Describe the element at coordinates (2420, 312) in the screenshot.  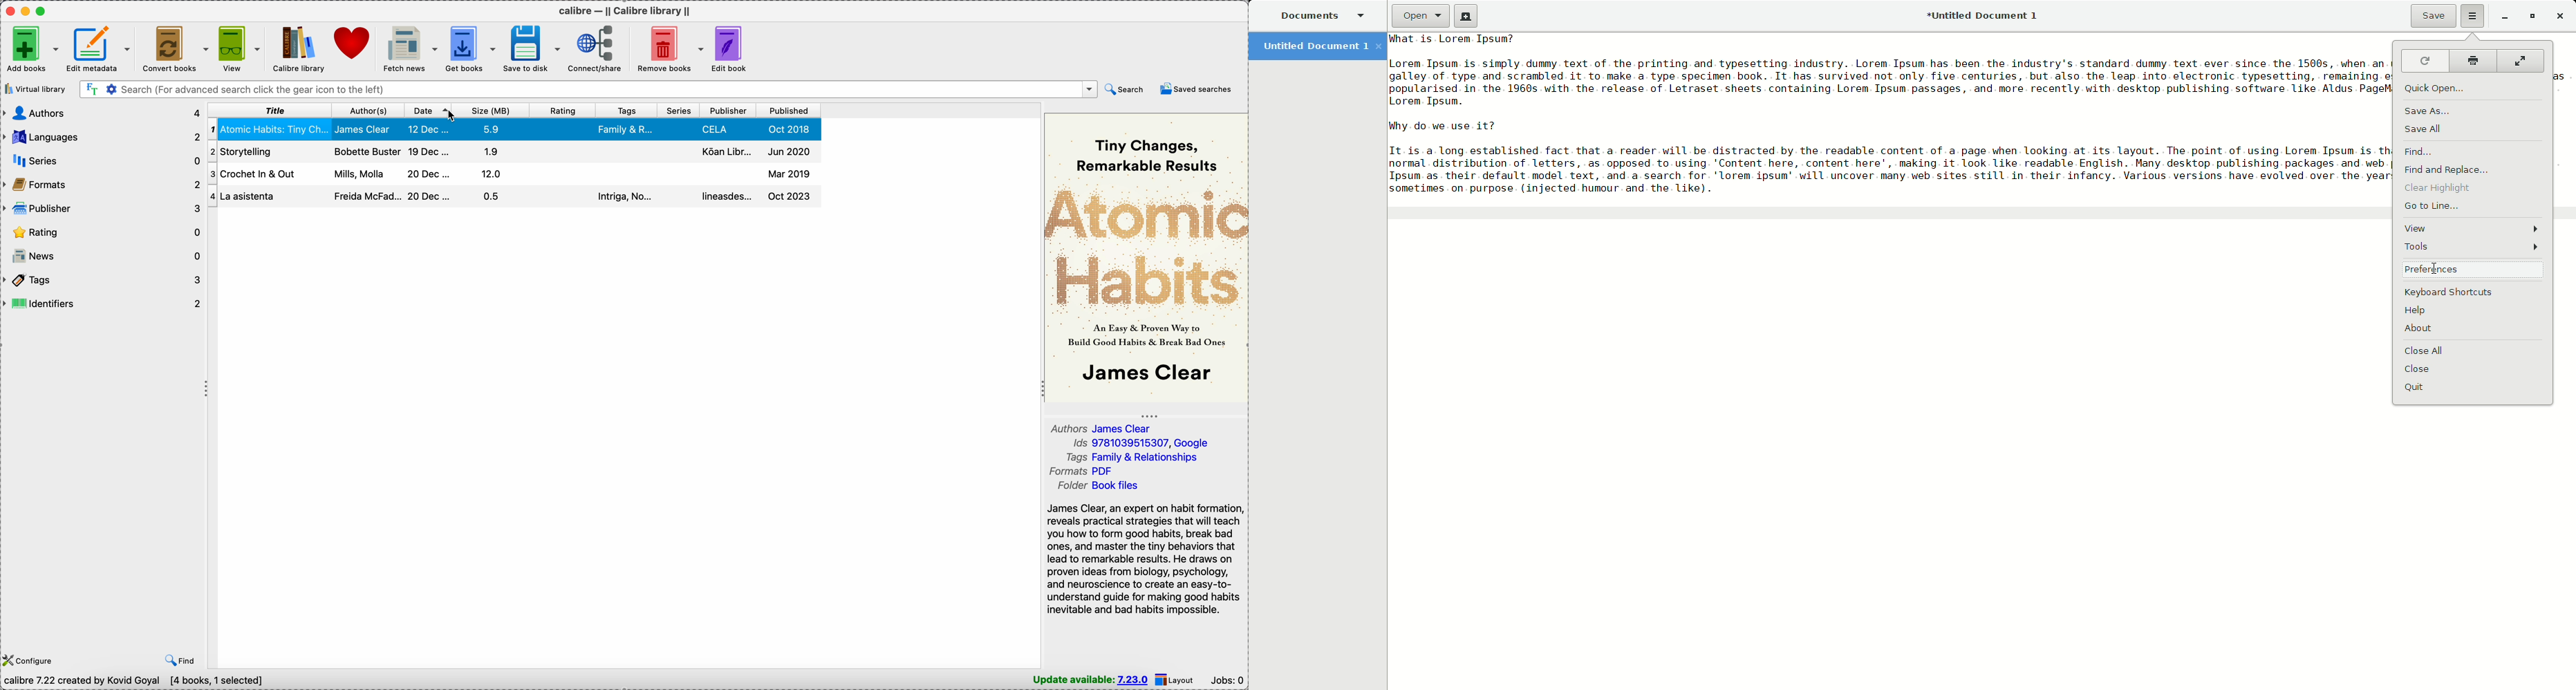
I see `Help` at that location.